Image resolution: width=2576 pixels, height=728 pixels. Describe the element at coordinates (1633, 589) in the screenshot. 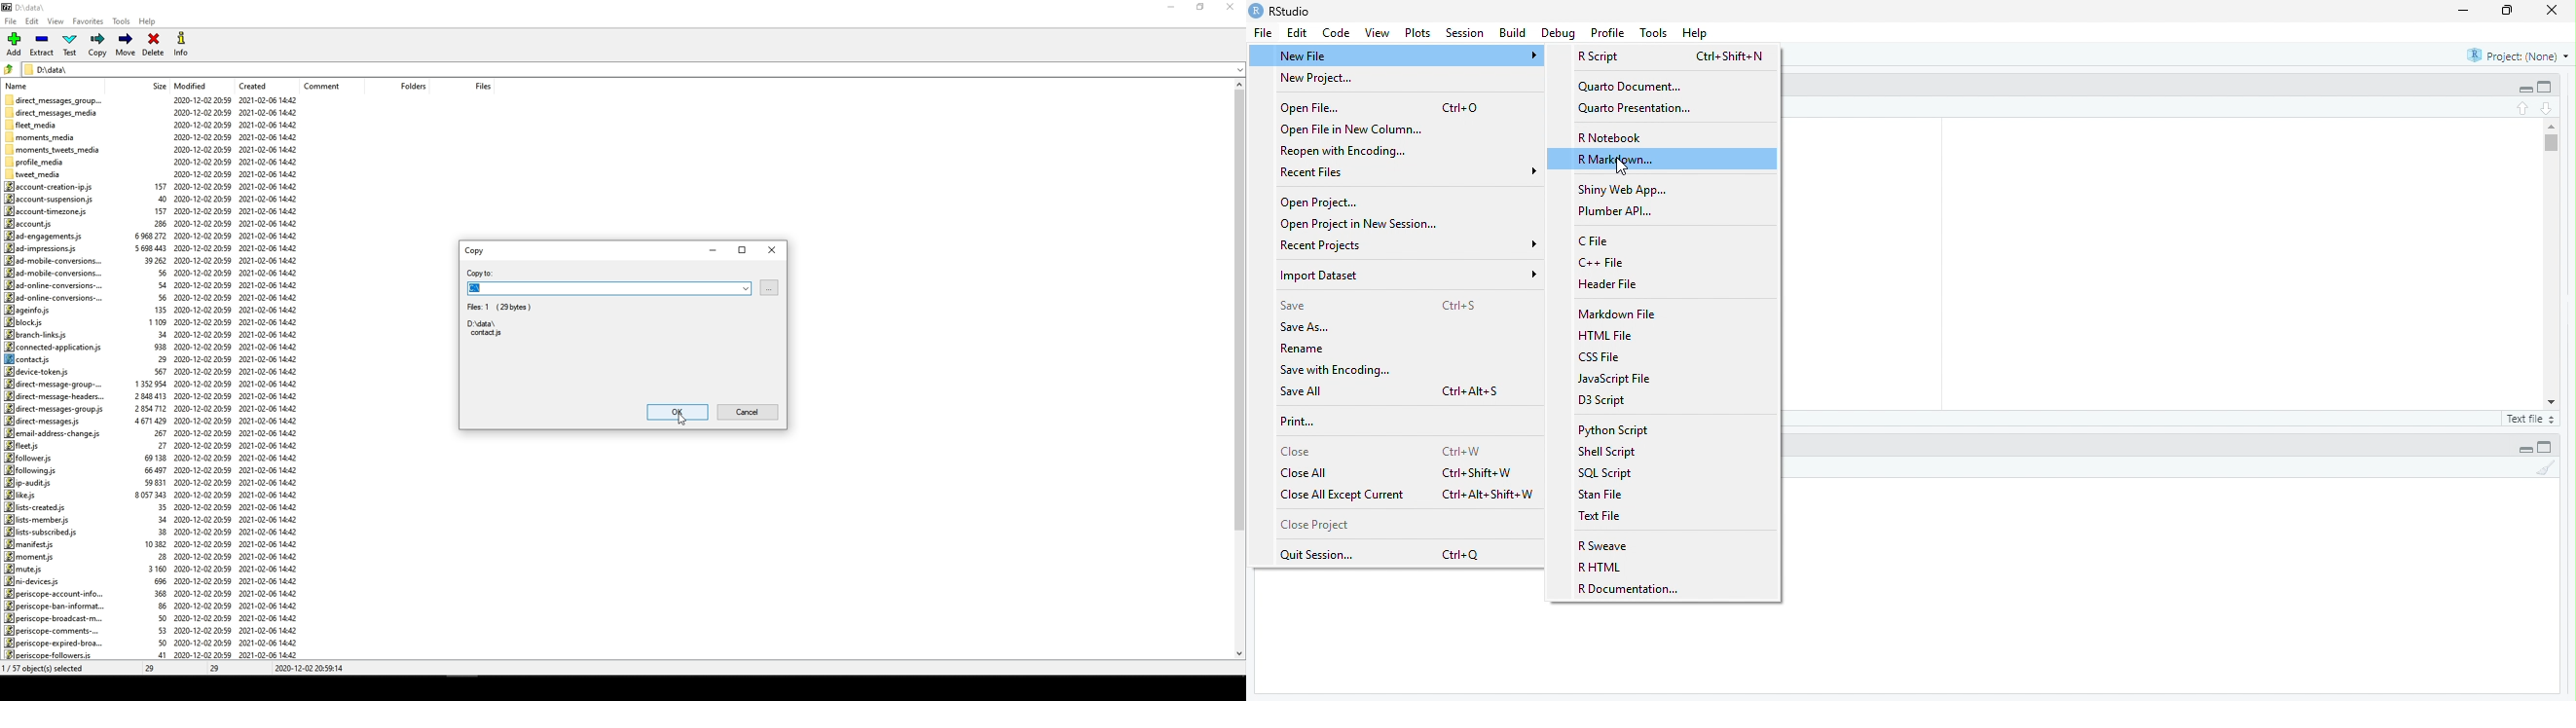

I see `R Documentation...` at that location.